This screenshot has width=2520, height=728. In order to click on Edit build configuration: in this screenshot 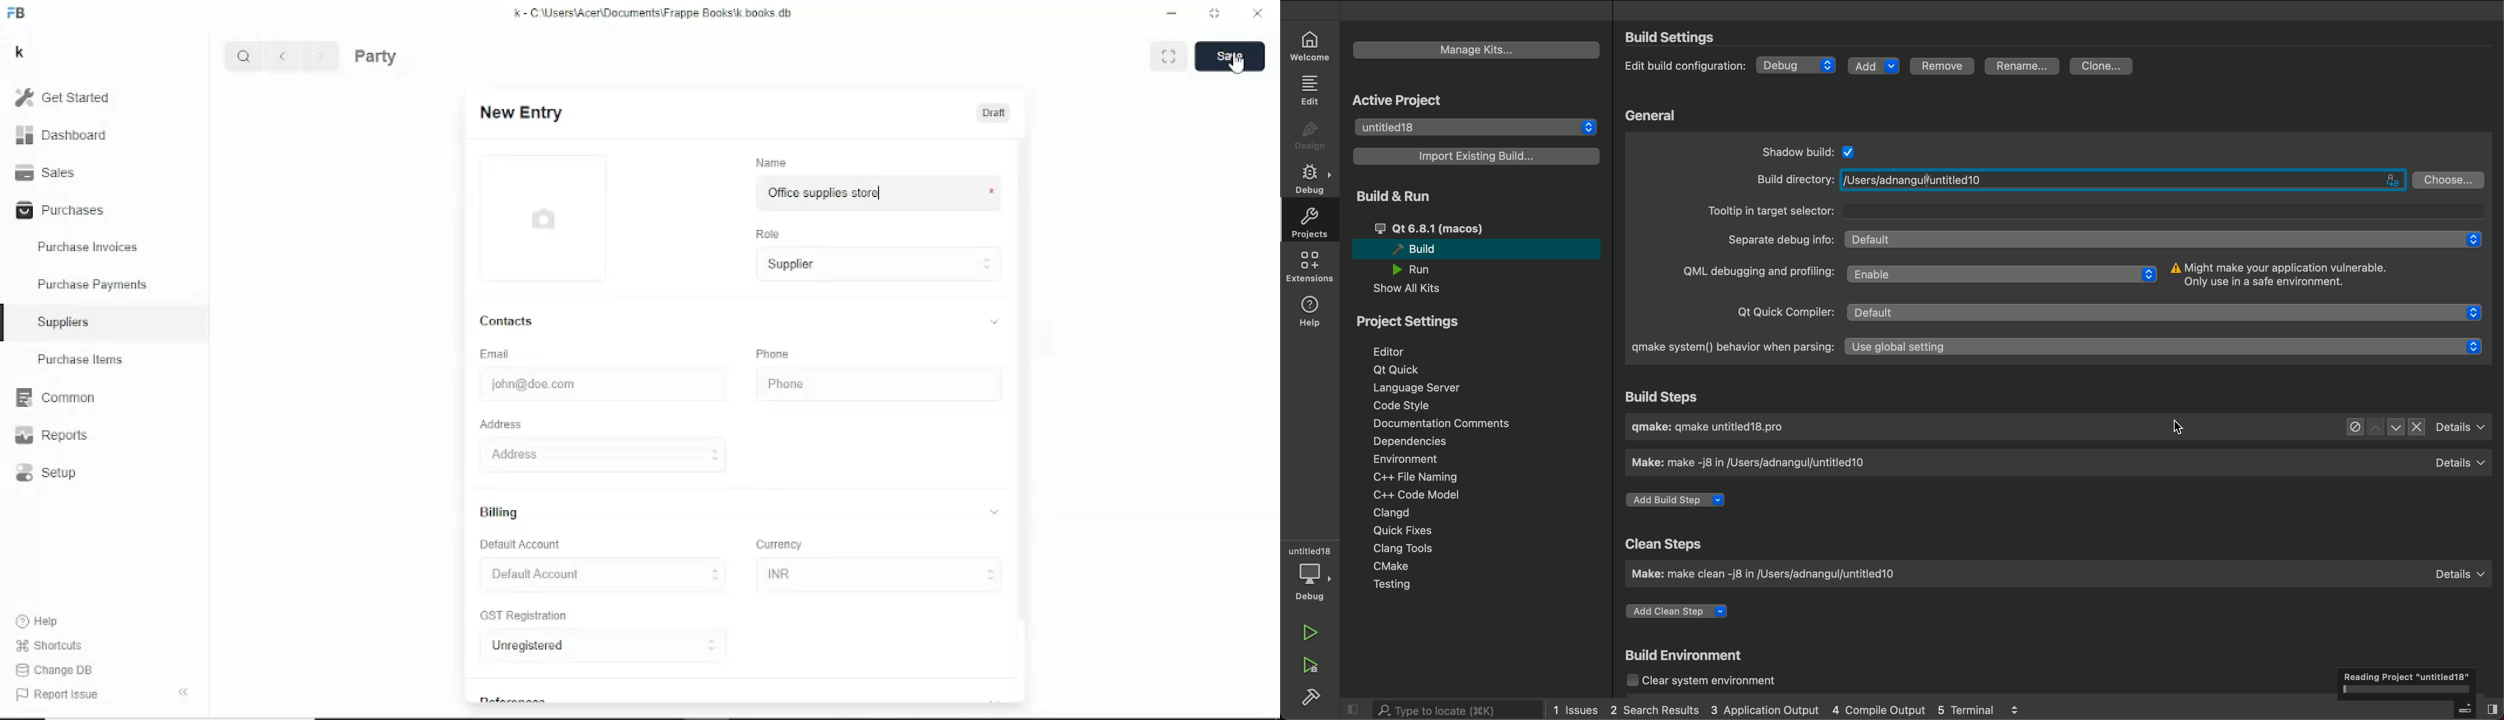, I will do `click(1684, 66)`.